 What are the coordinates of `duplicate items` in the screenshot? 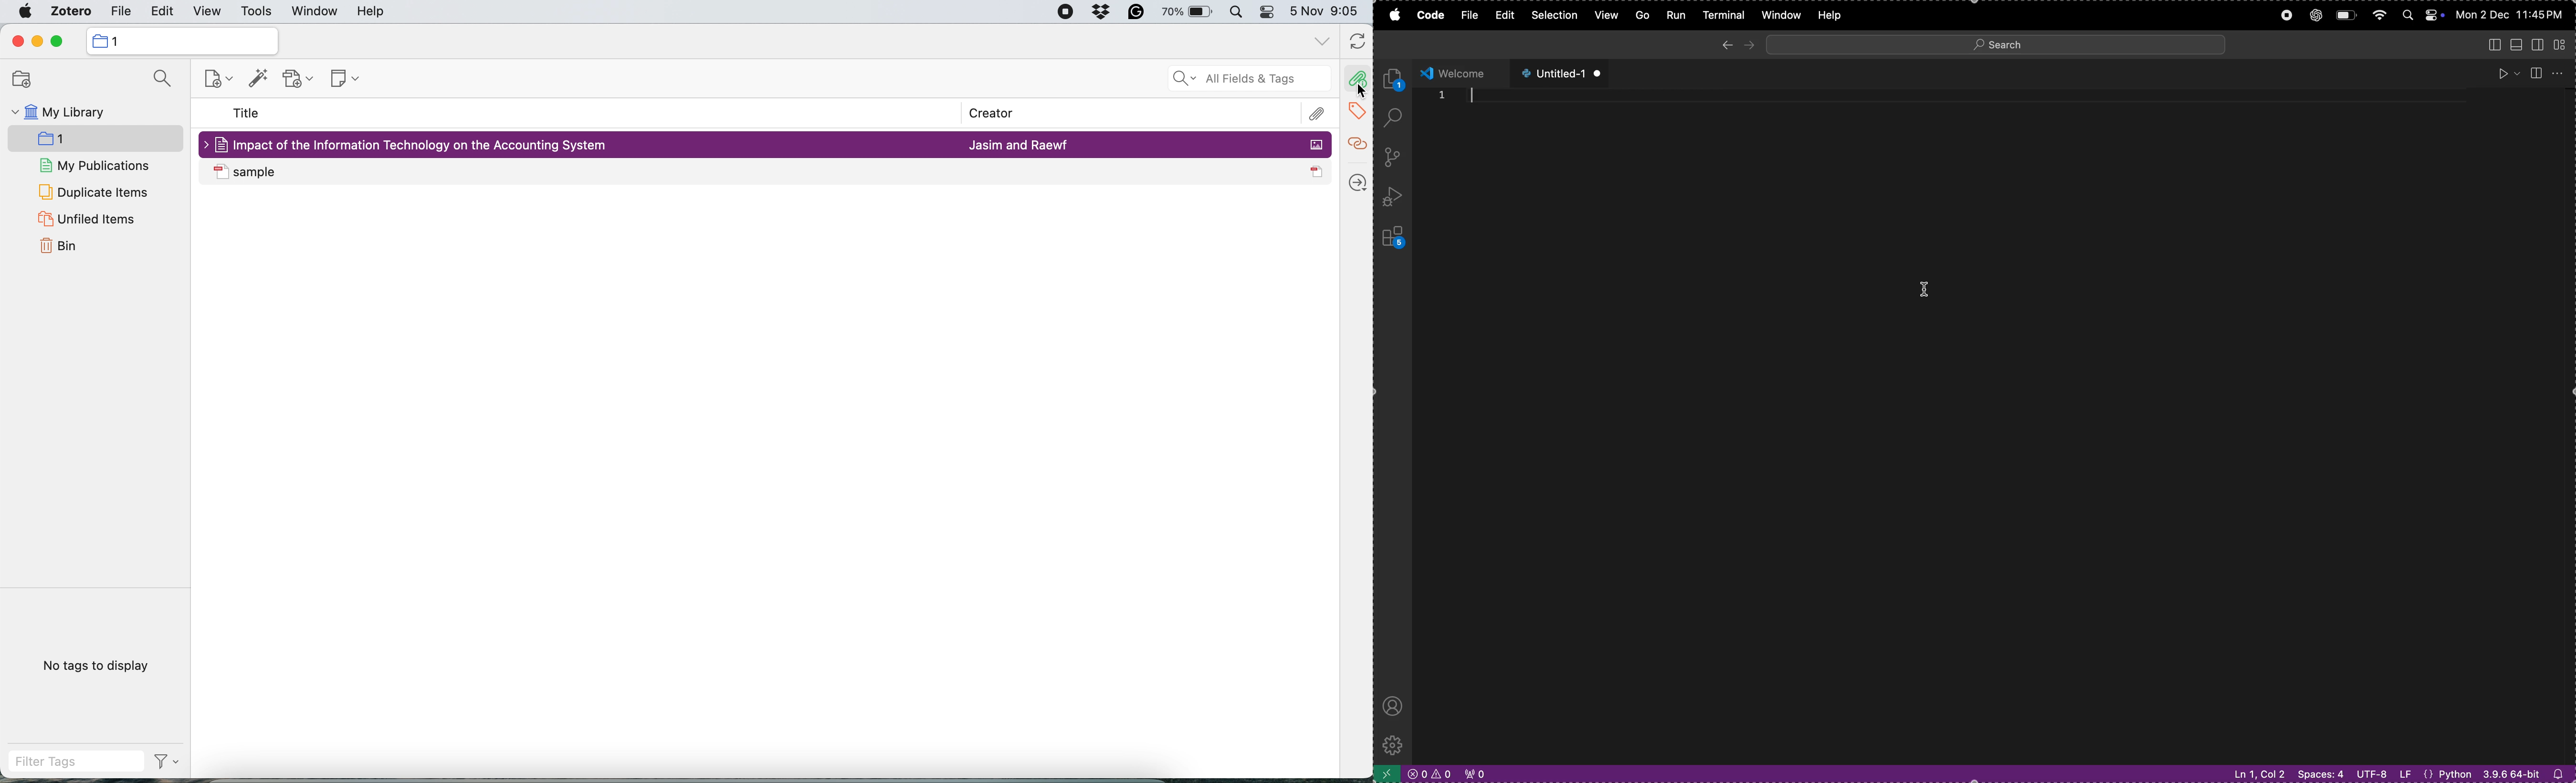 It's located at (93, 191).